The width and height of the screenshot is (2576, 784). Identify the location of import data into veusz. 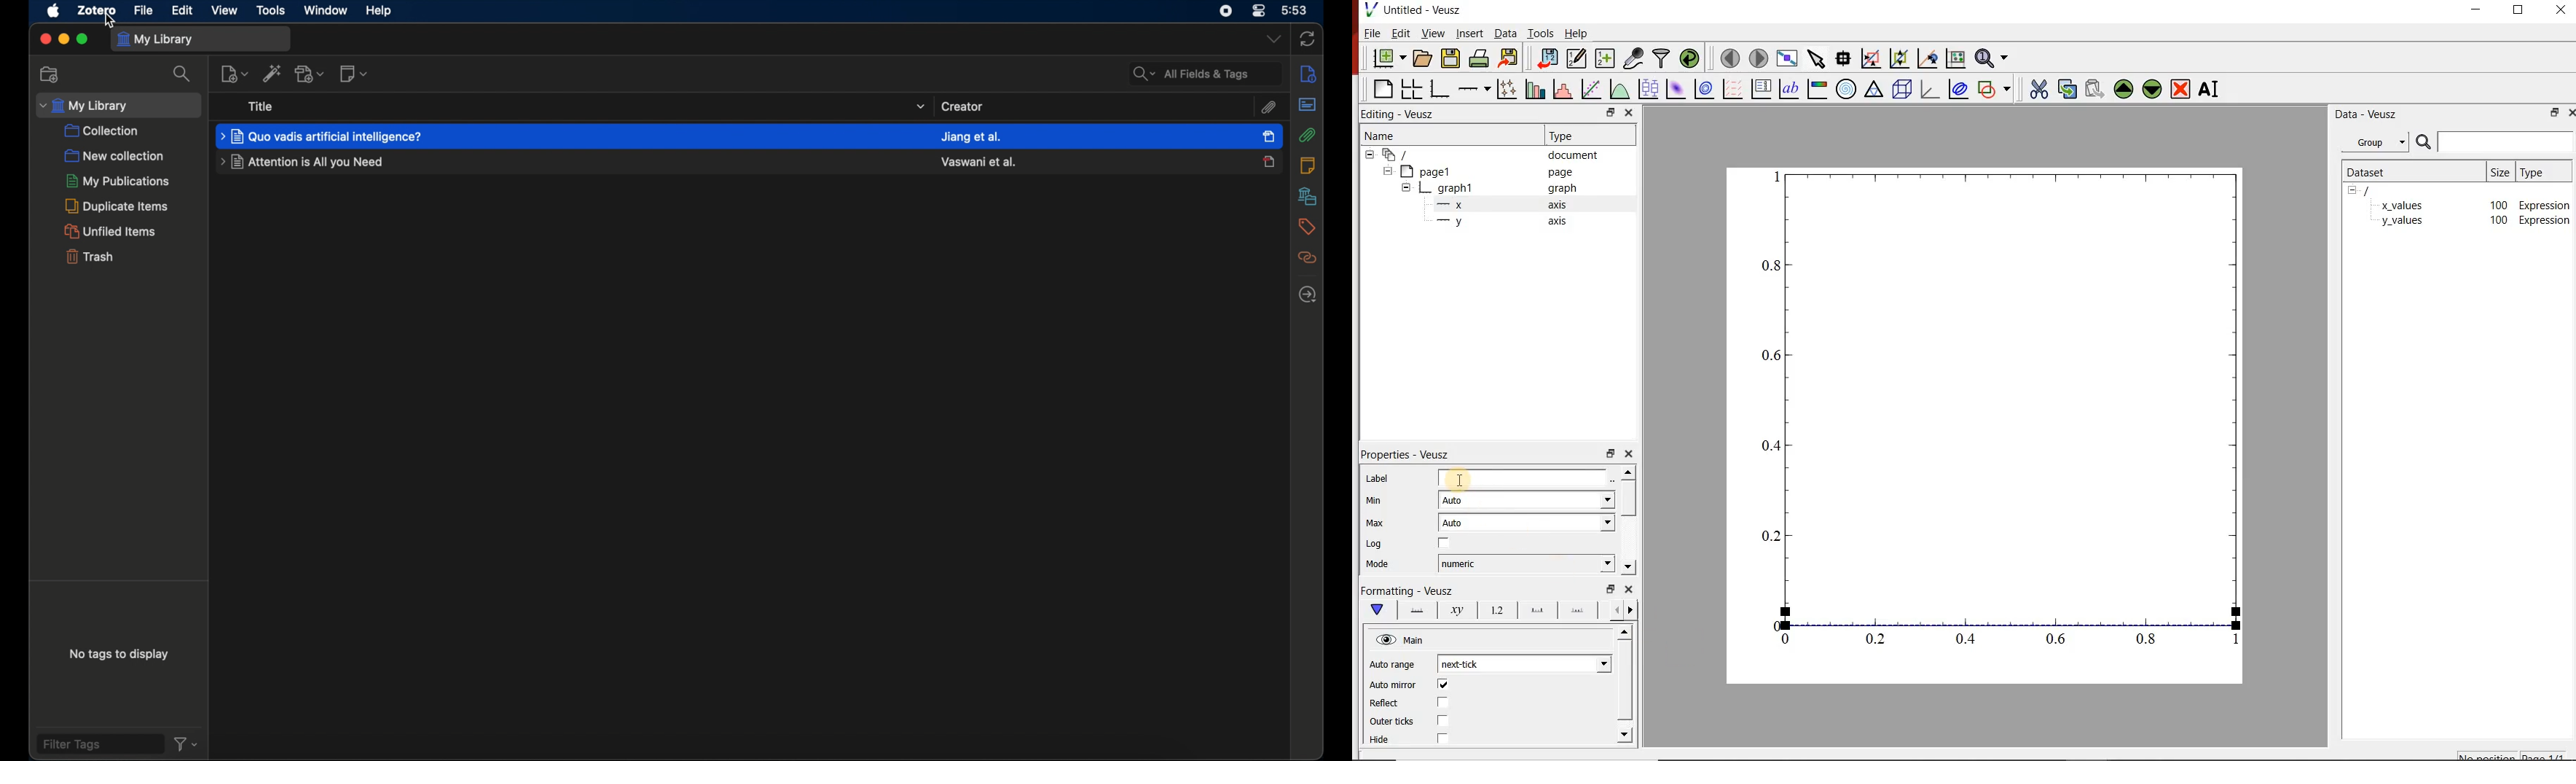
(1547, 58).